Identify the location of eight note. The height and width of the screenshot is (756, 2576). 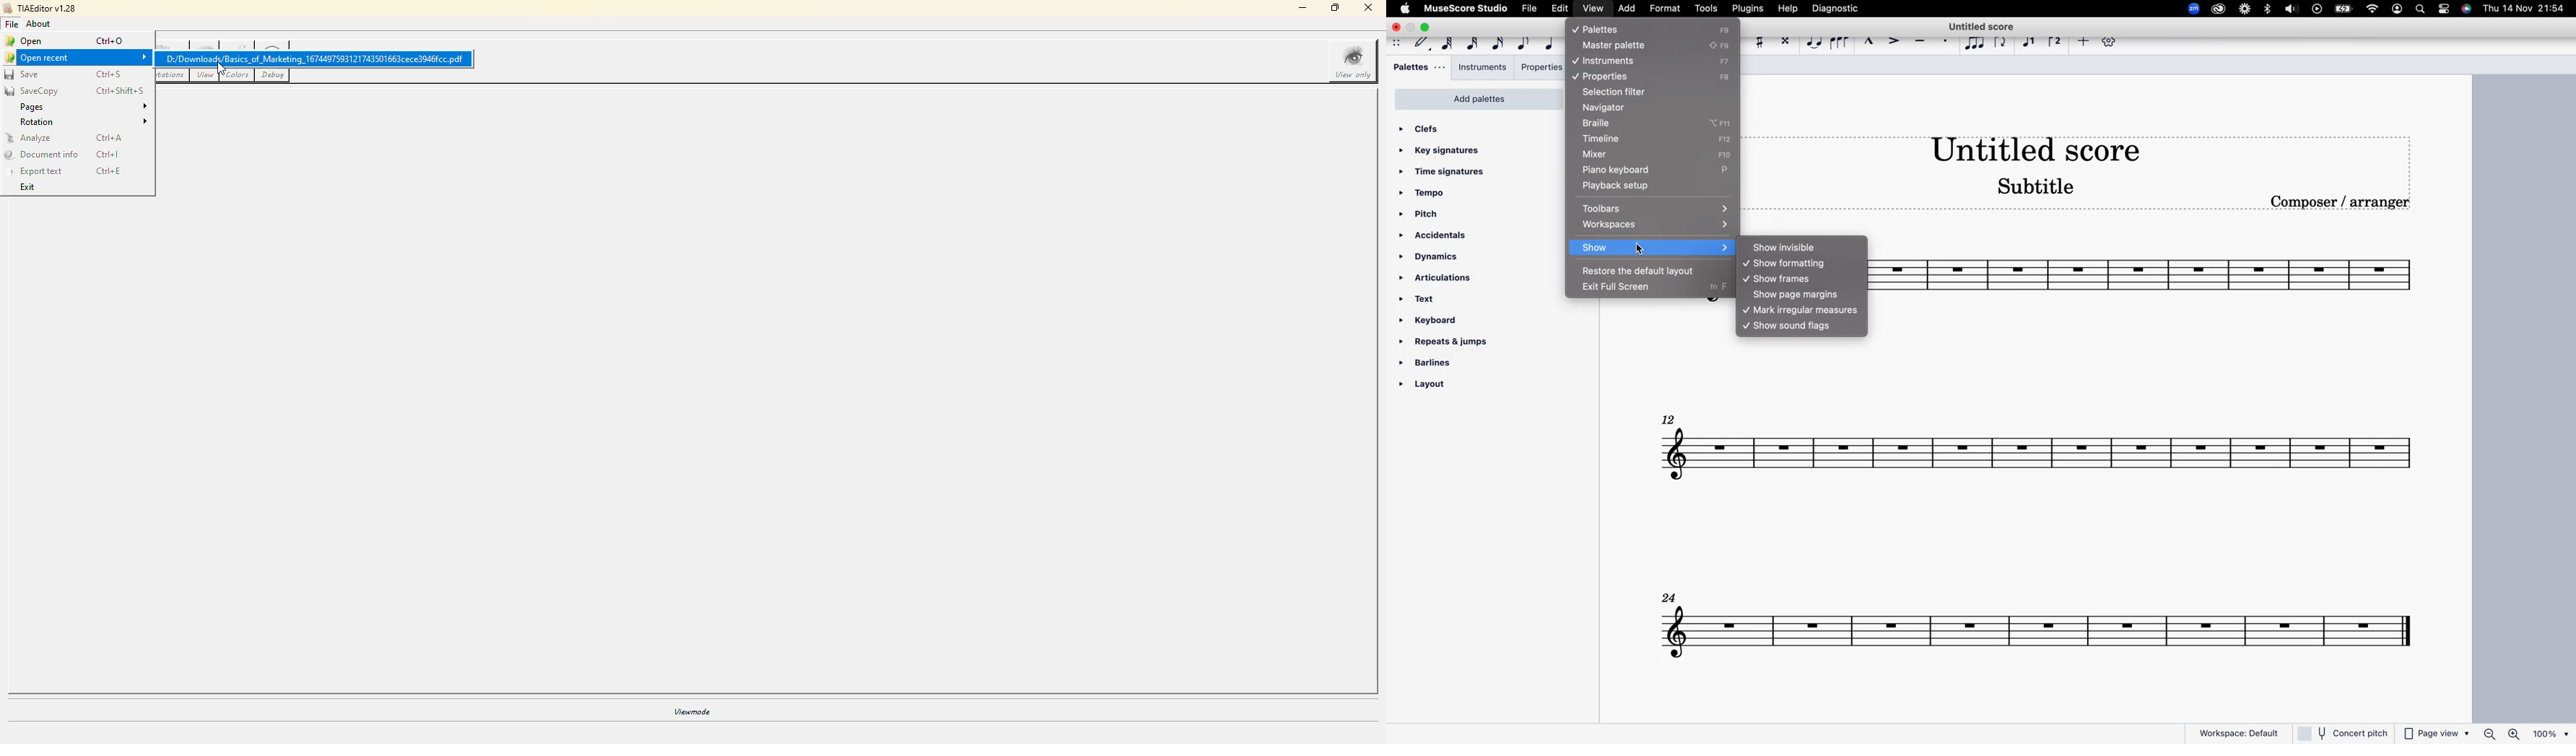
(1522, 43).